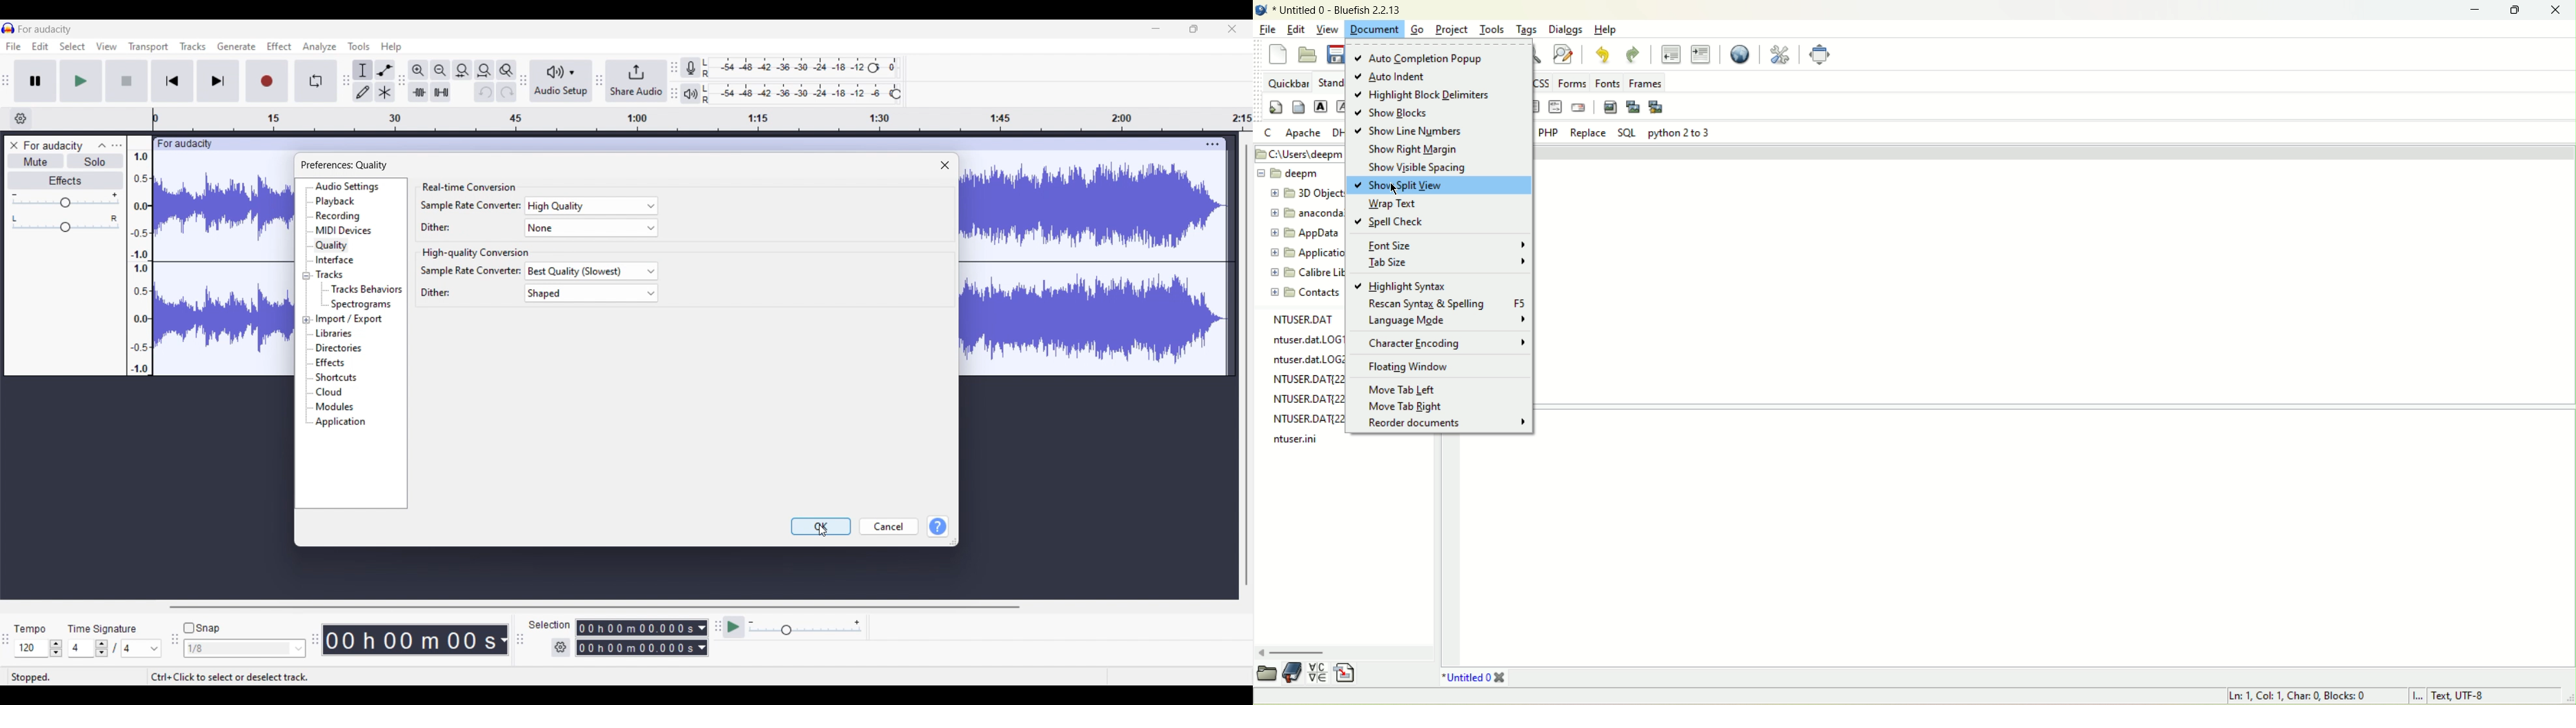  What do you see at coordinates (114, 218) in the screenshot?
I see `Pan to right` at bounding box center [114, 218].